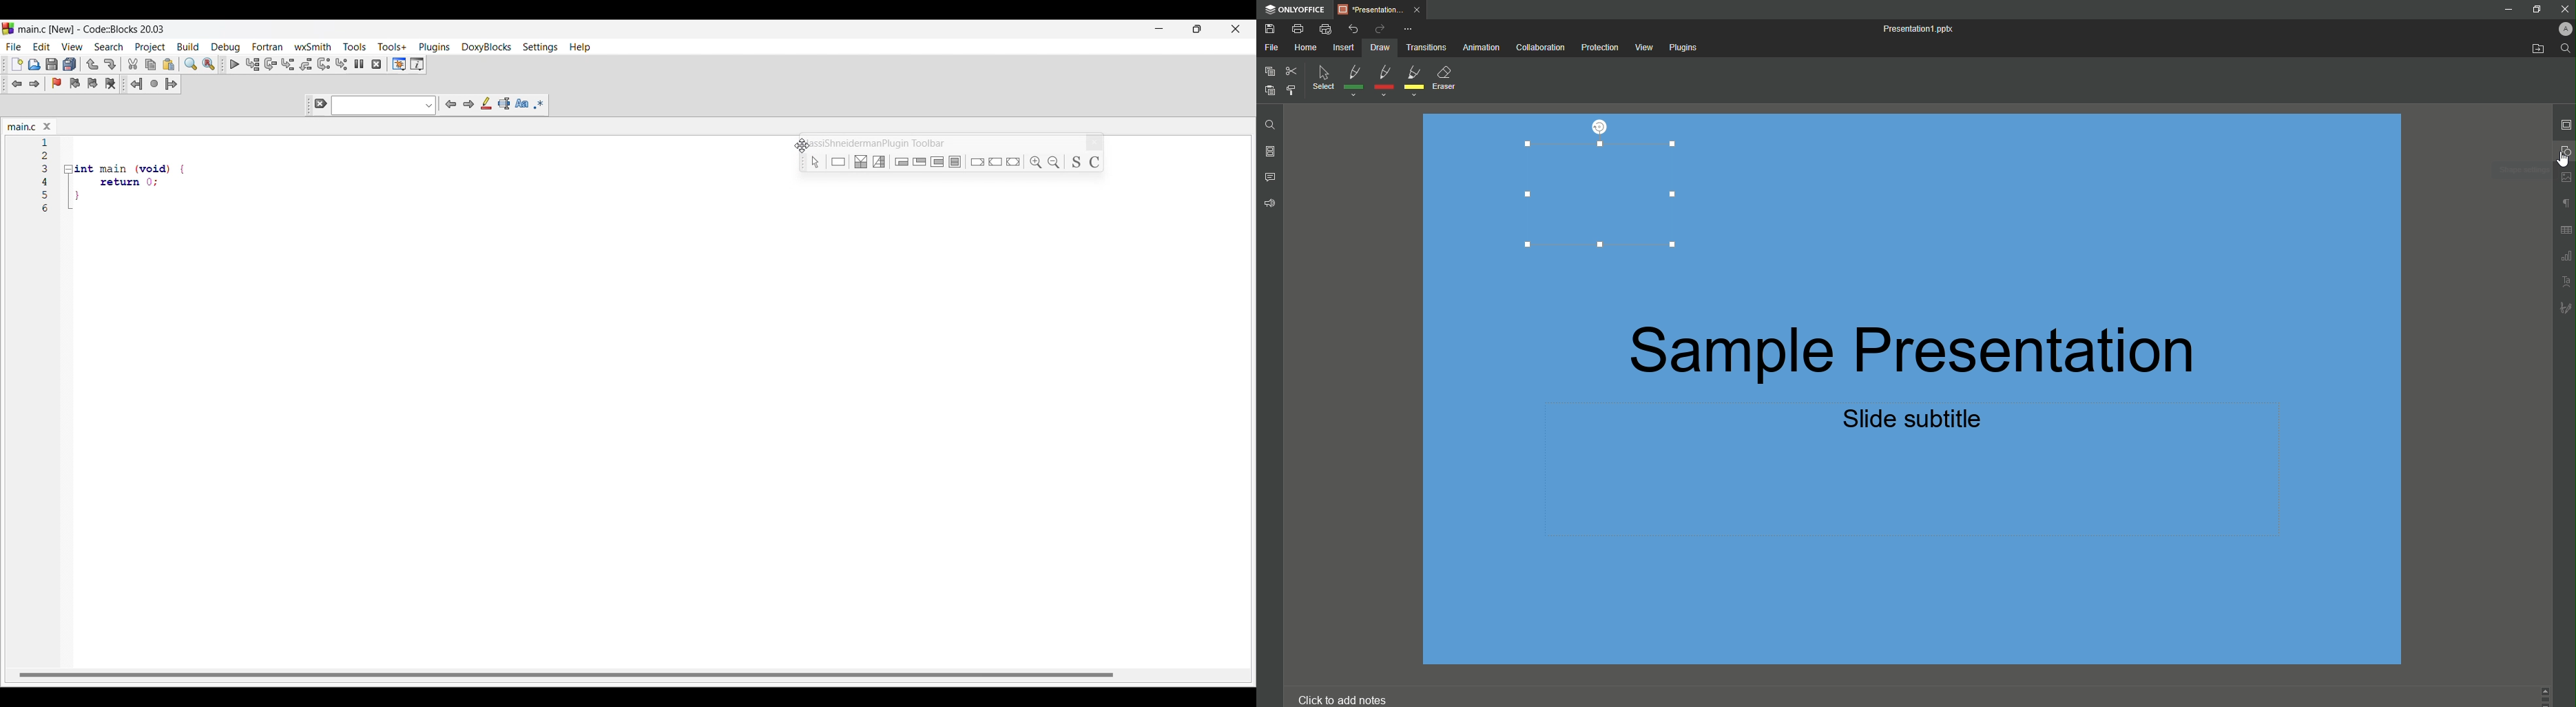 This screenshot has width=2576, height=728. What do you see at coordinates (566, 674) in the screenshot?
I see `Horizontal slide bar` at bounding box center [566, 674].